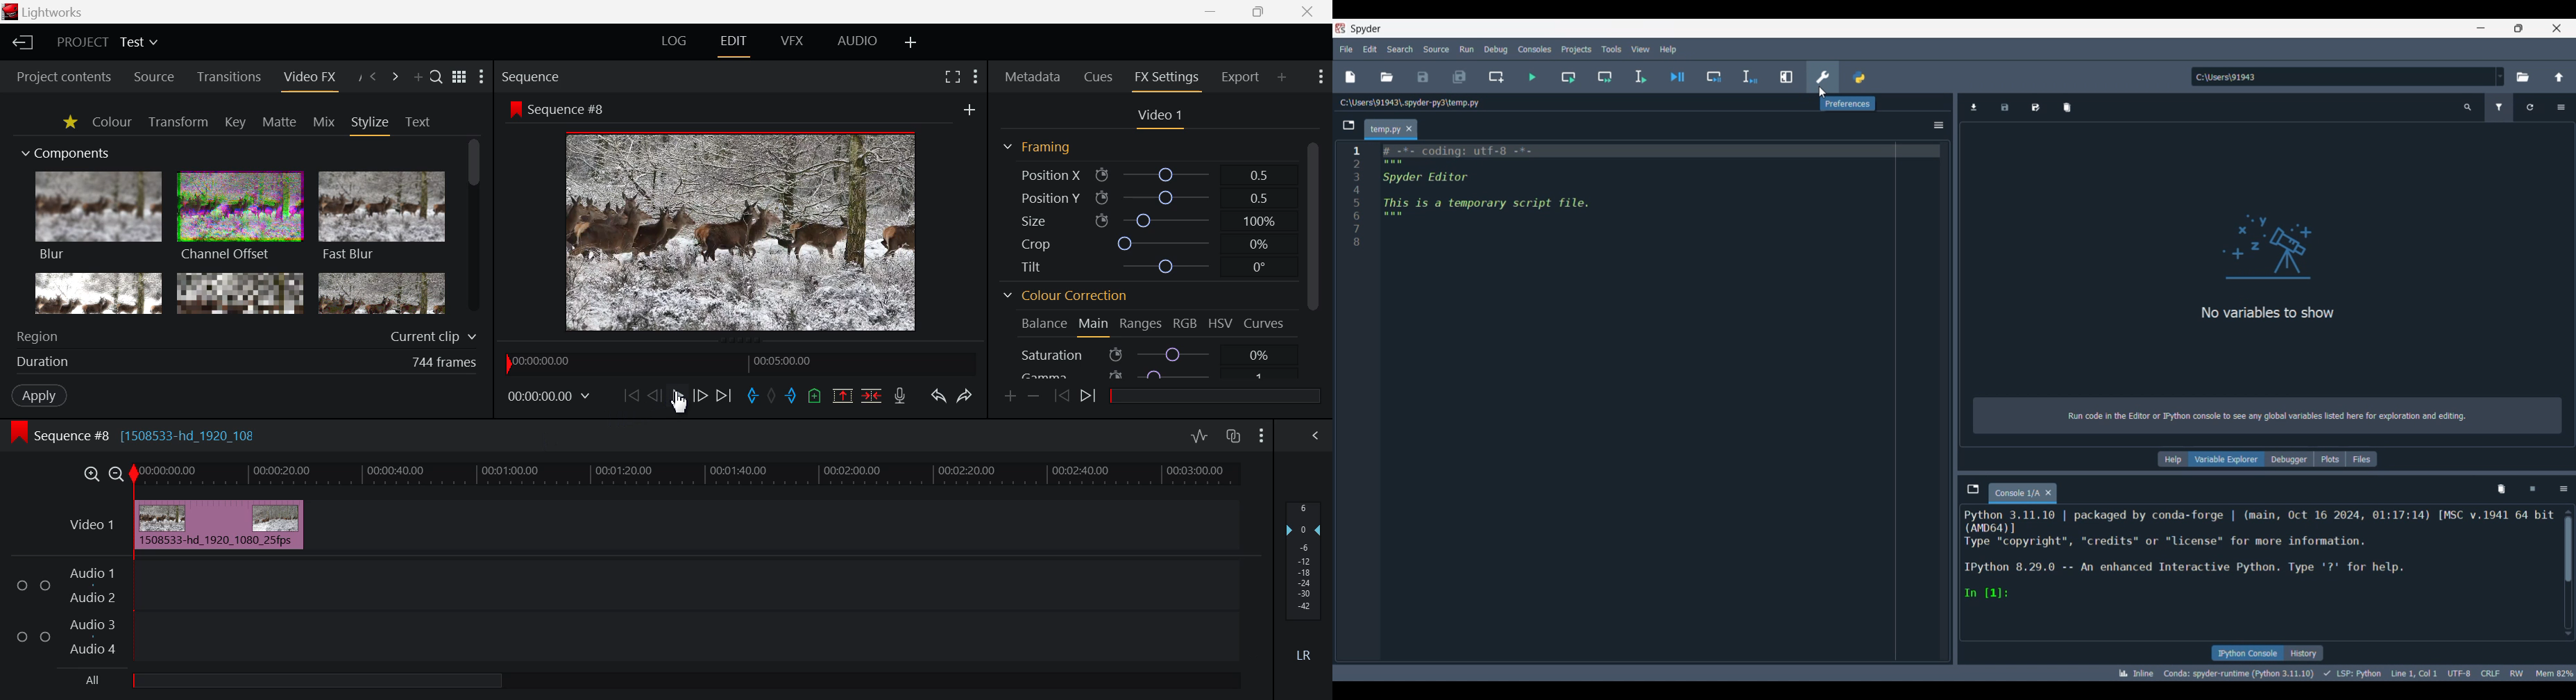 Image resolution: width=2576 pixels, height=700 pixels. What do you see at coordinates (2268, 322) in the screenshot?
I see `Panel logo and text` at bounding box center [2268, 322].